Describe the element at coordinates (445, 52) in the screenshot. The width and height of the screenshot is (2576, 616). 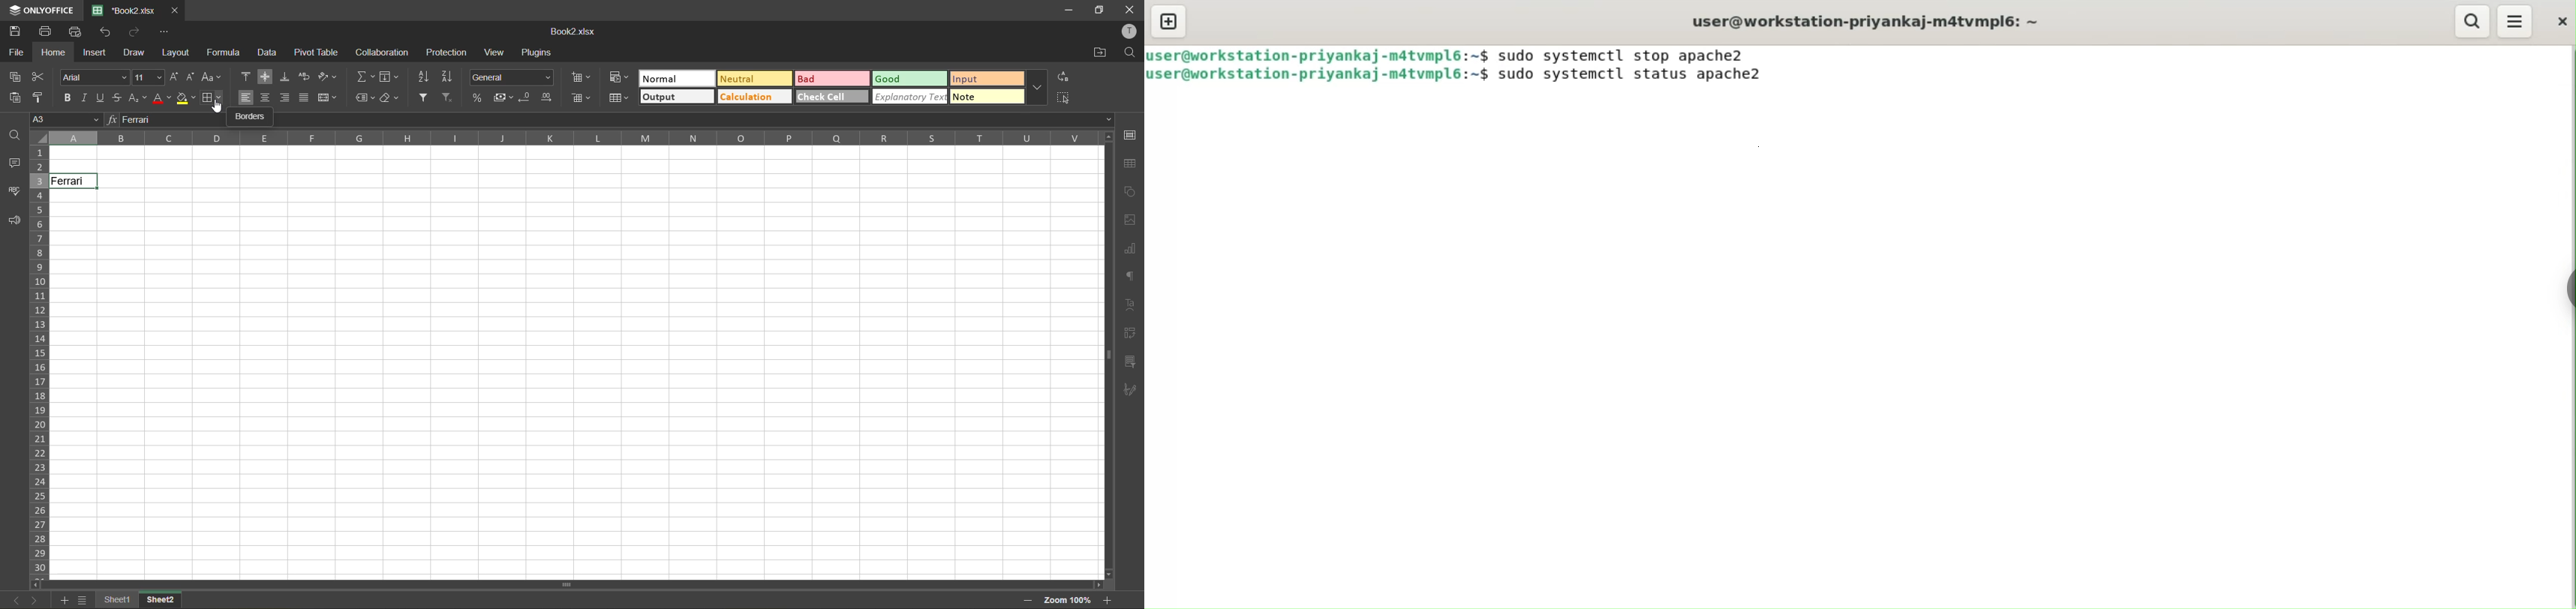
I see `protection` at that location.